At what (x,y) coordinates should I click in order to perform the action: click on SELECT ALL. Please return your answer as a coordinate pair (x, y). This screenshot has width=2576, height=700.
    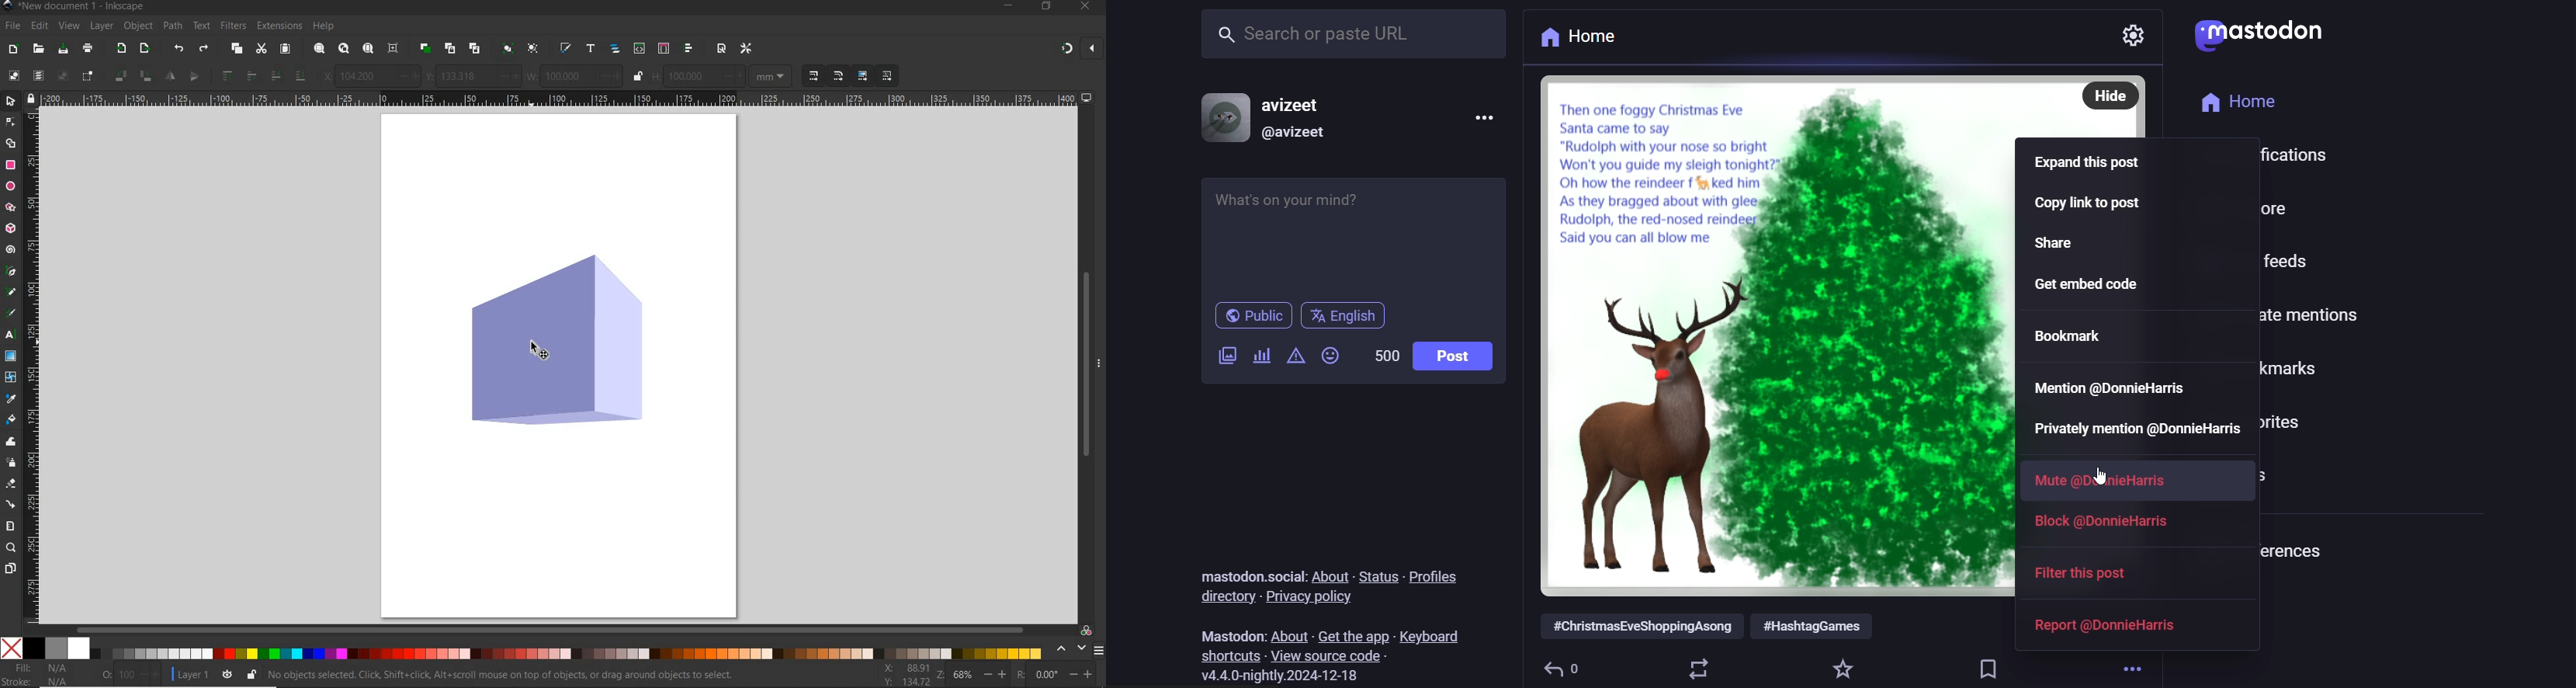
    Looking at the image, I should click on (13, 74).